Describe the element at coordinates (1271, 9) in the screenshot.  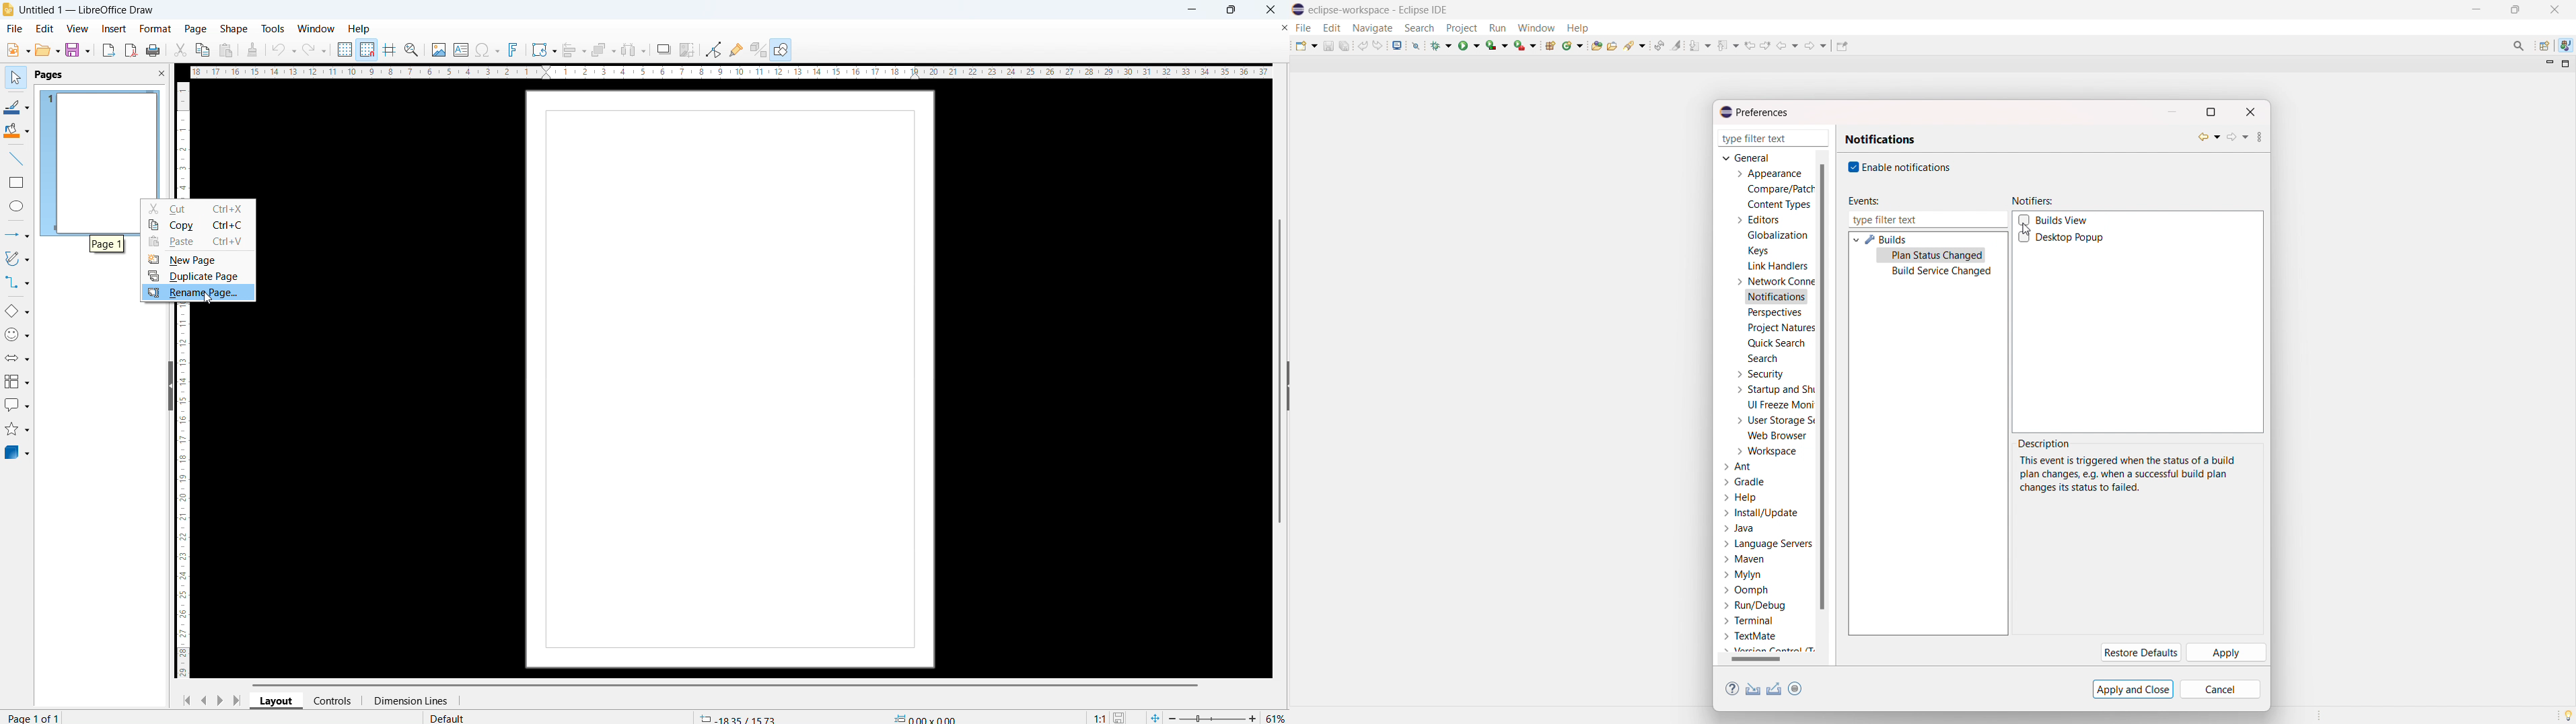
I see `close` at that location.